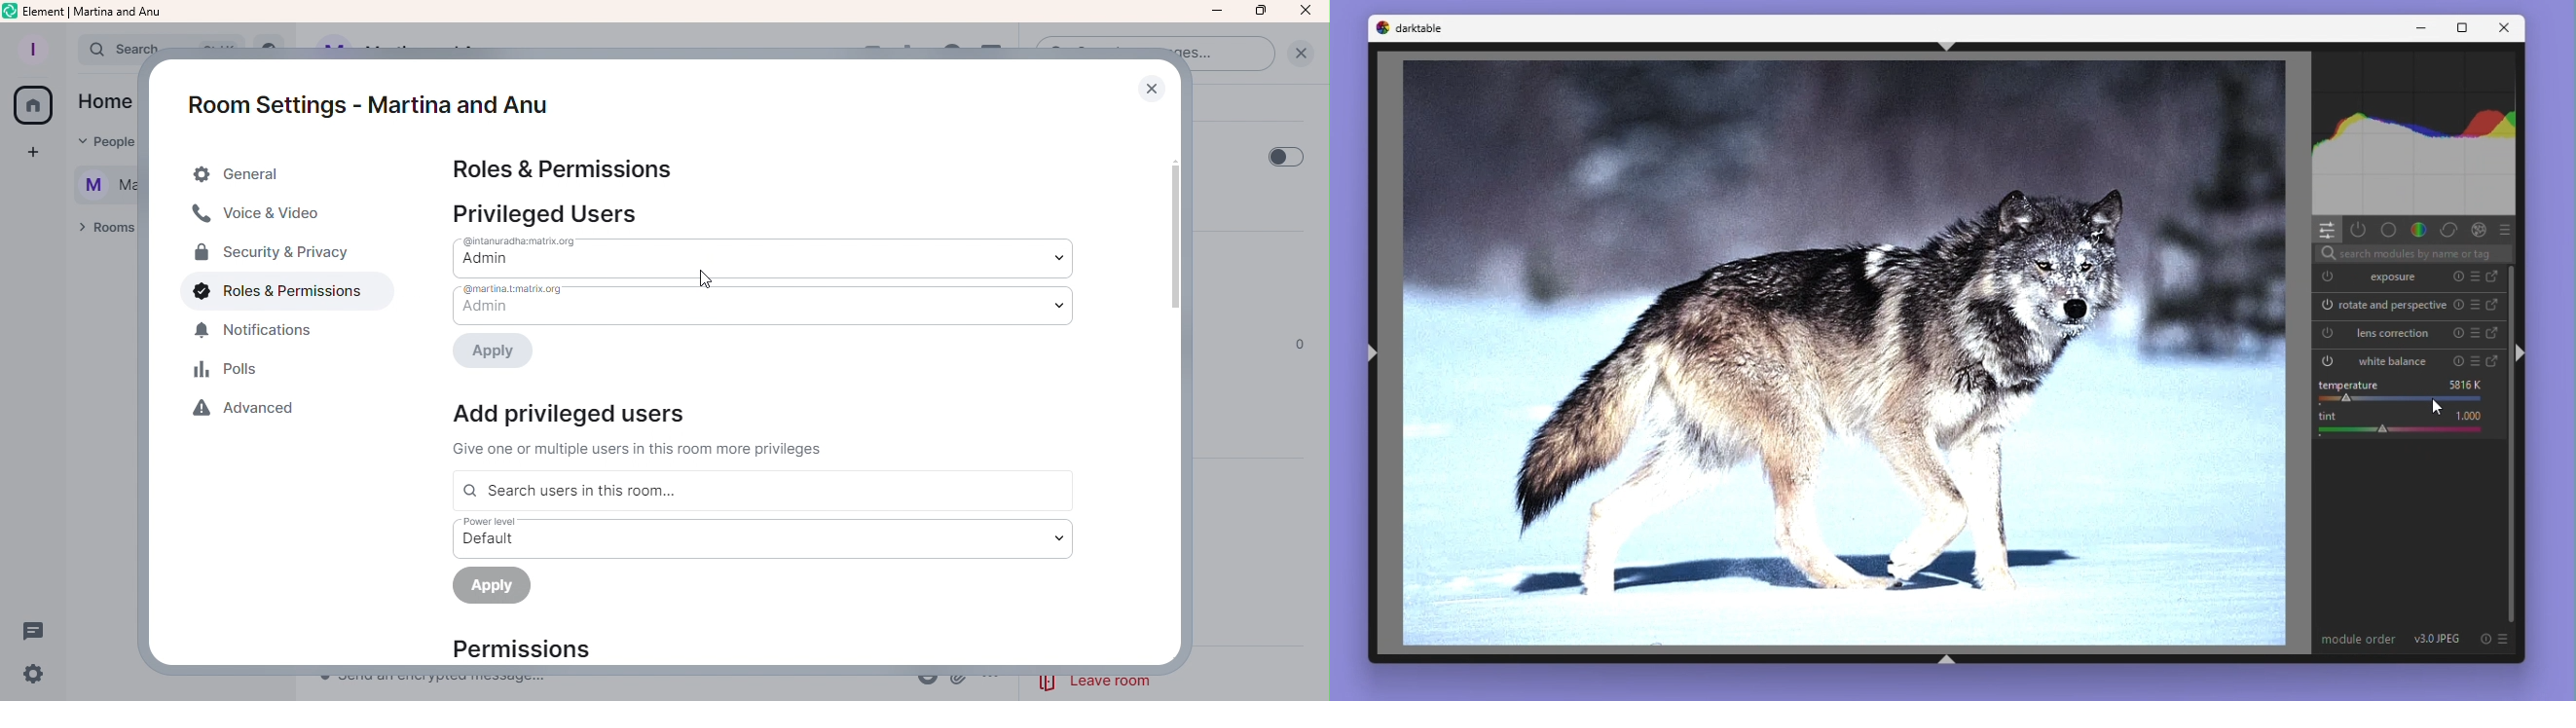 This screenshot has height=728, width=2576. What do you see at coordinates (2448, 229) in the screenshot?
I see `Correct` at bounding box center [2448, 229].